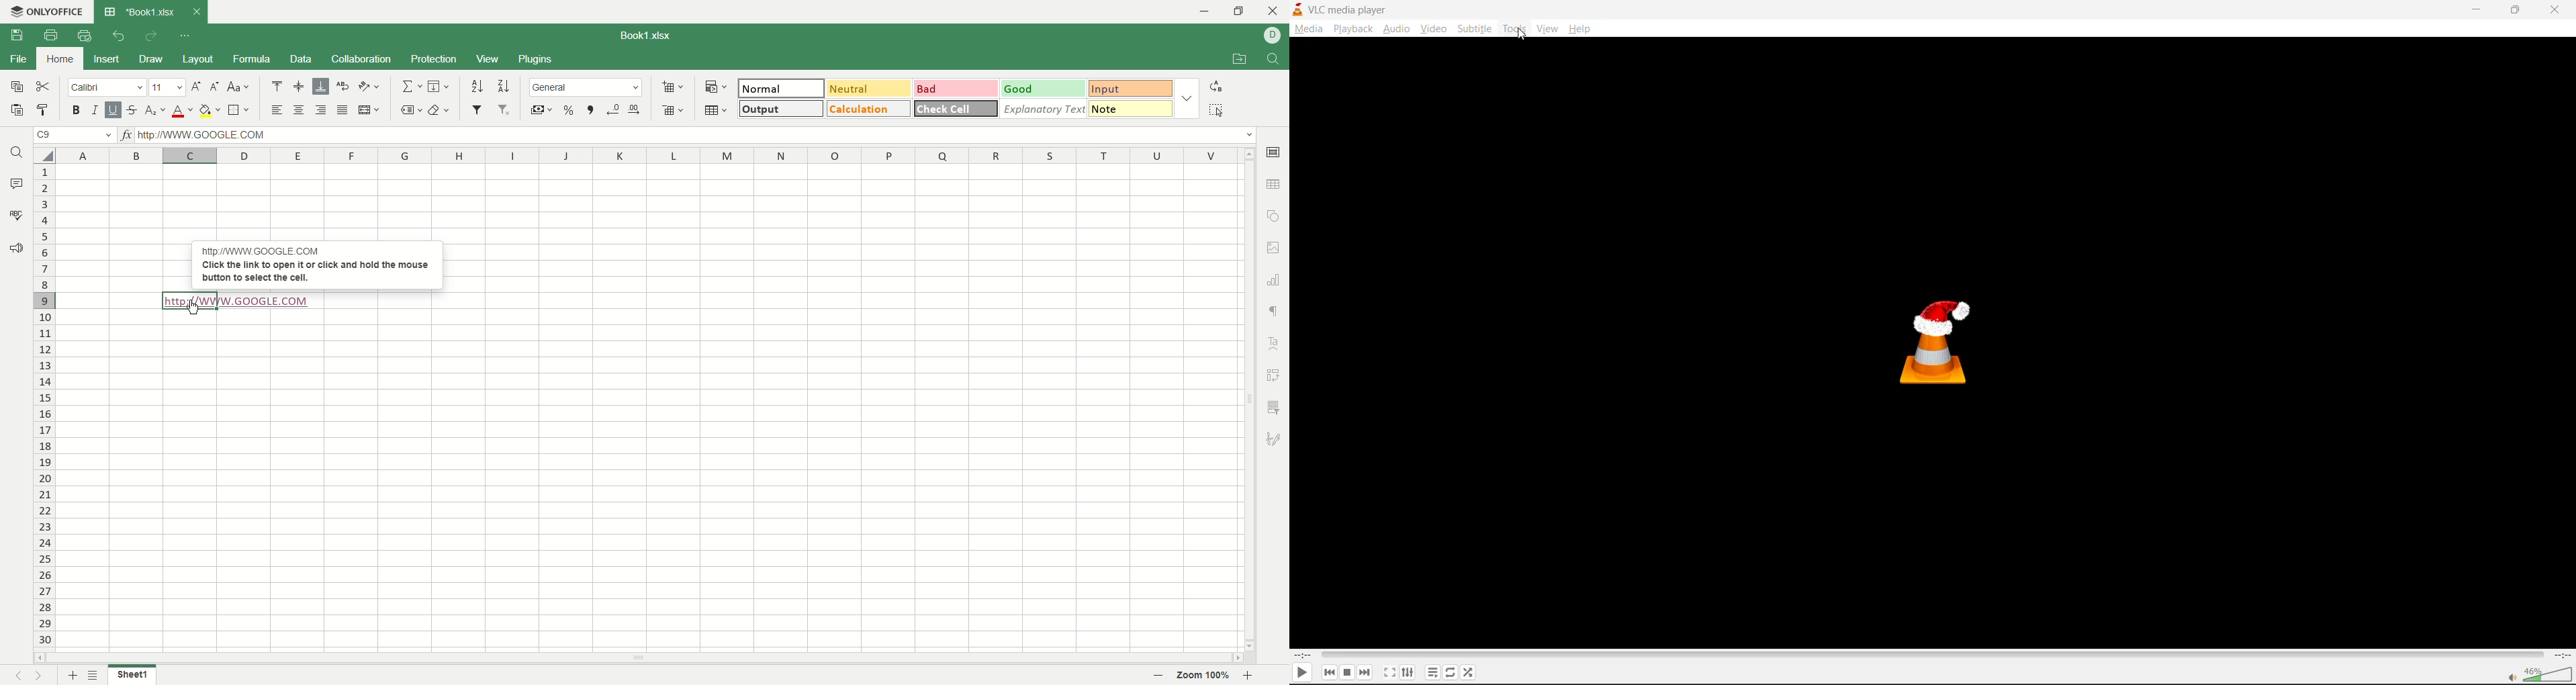 The width and height of the screenshot is (2576, 700). What do you see at coordinates (321, 86) in the screenshot?
I see `align bottom` at bounding box center [321, 86].